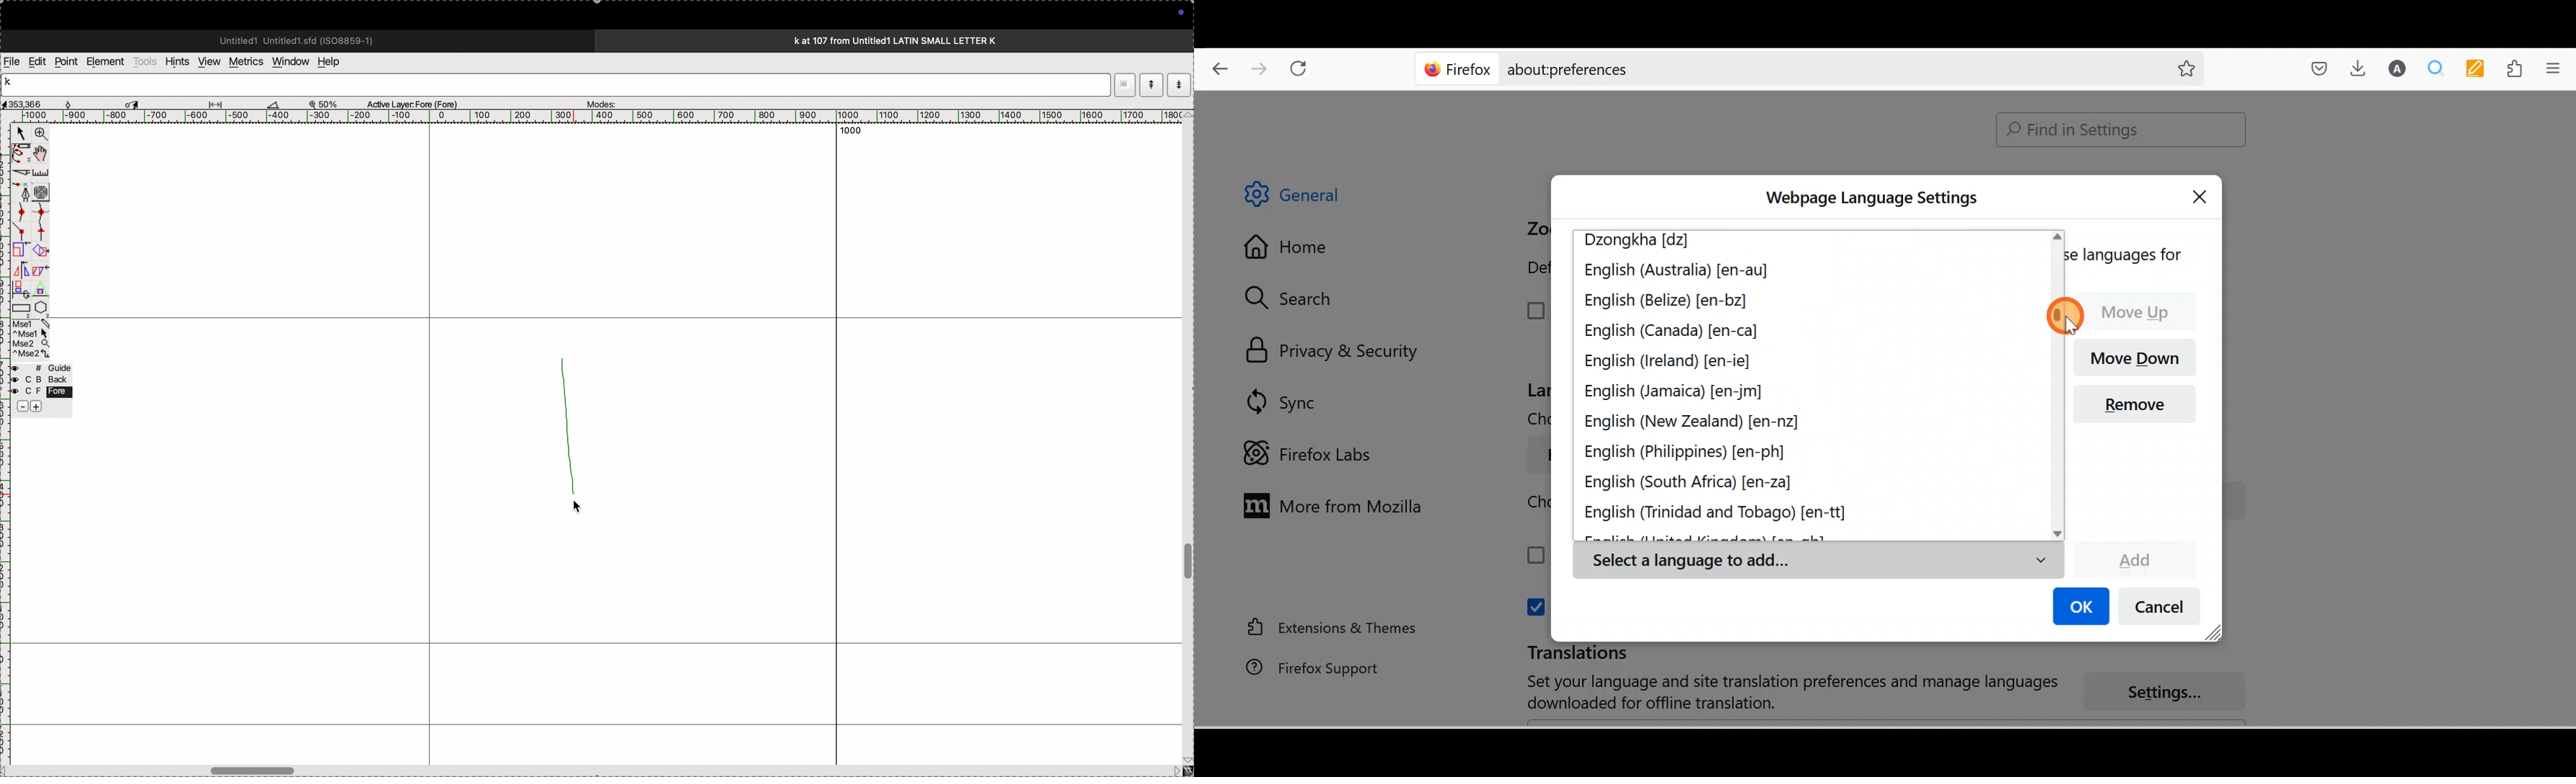 The width and height of the screenshot is (2576, 784). What do you see at coordinates (1698, 484) in the screenshot?
I see `English (South Africa) [en-za]` at bounding box center [1698, 484].